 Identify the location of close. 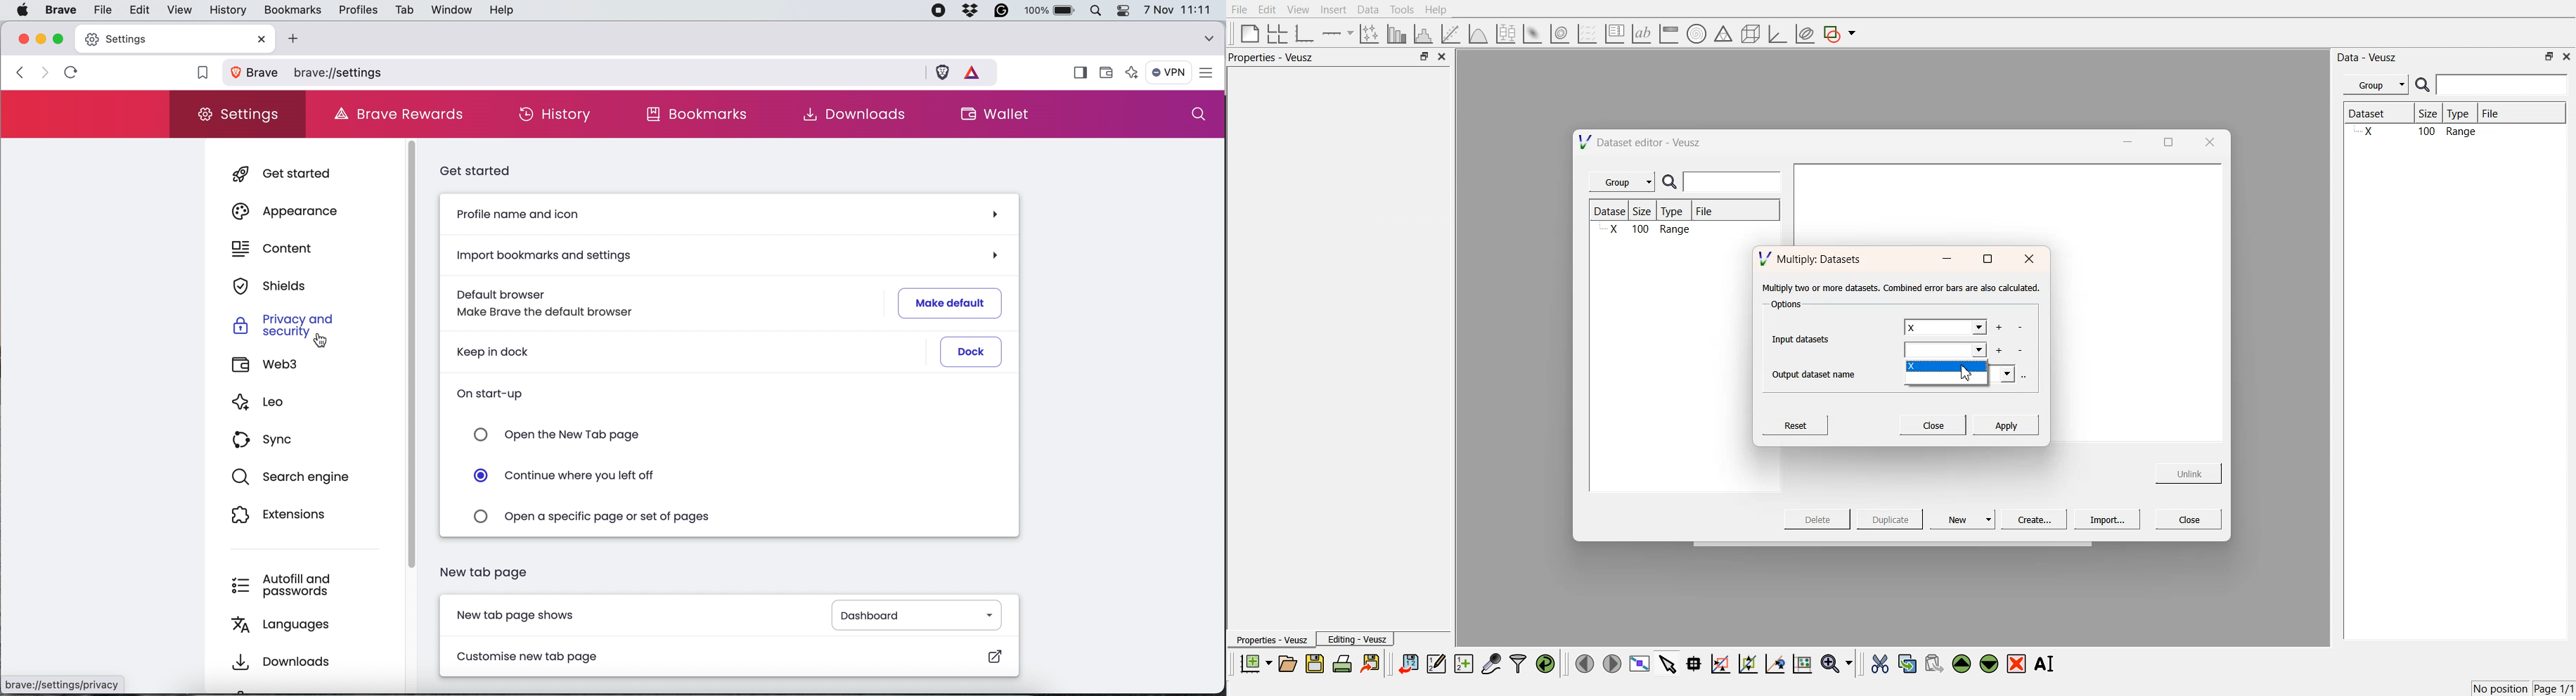
(2030, 259).